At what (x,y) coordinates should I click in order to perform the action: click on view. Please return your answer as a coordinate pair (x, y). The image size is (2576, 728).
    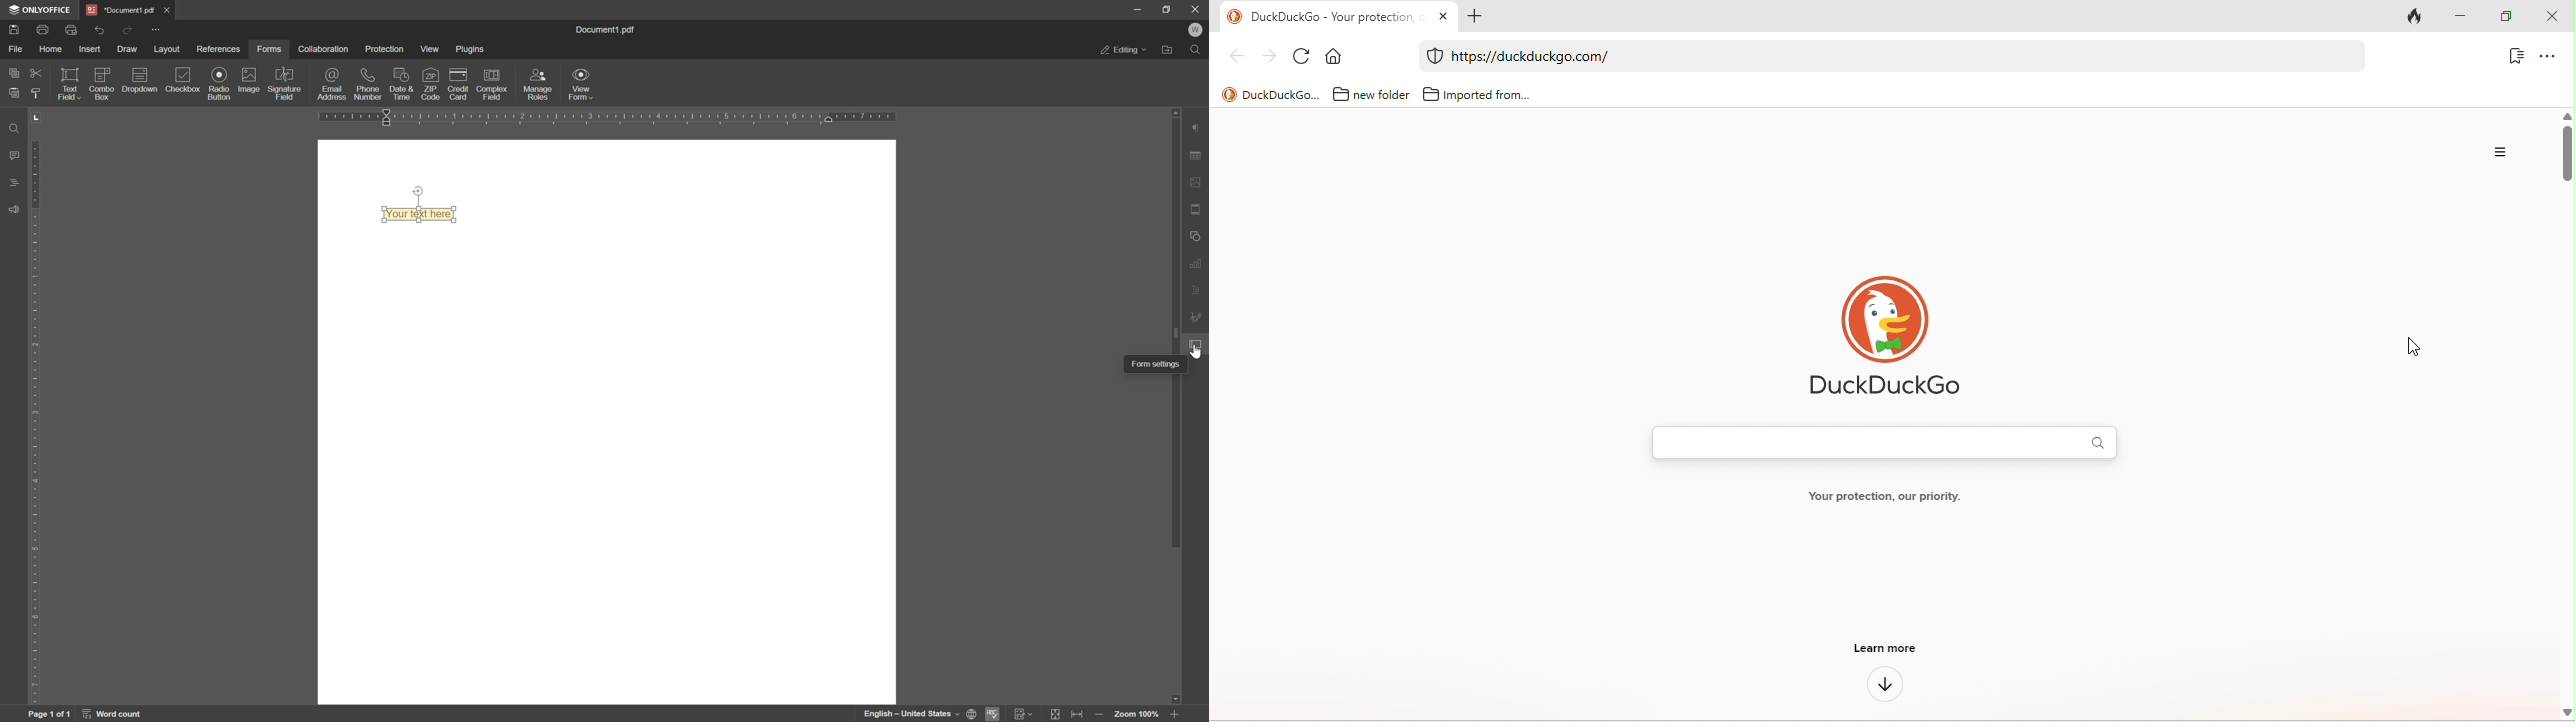
    Looking at the image, I should click on (431, 50).